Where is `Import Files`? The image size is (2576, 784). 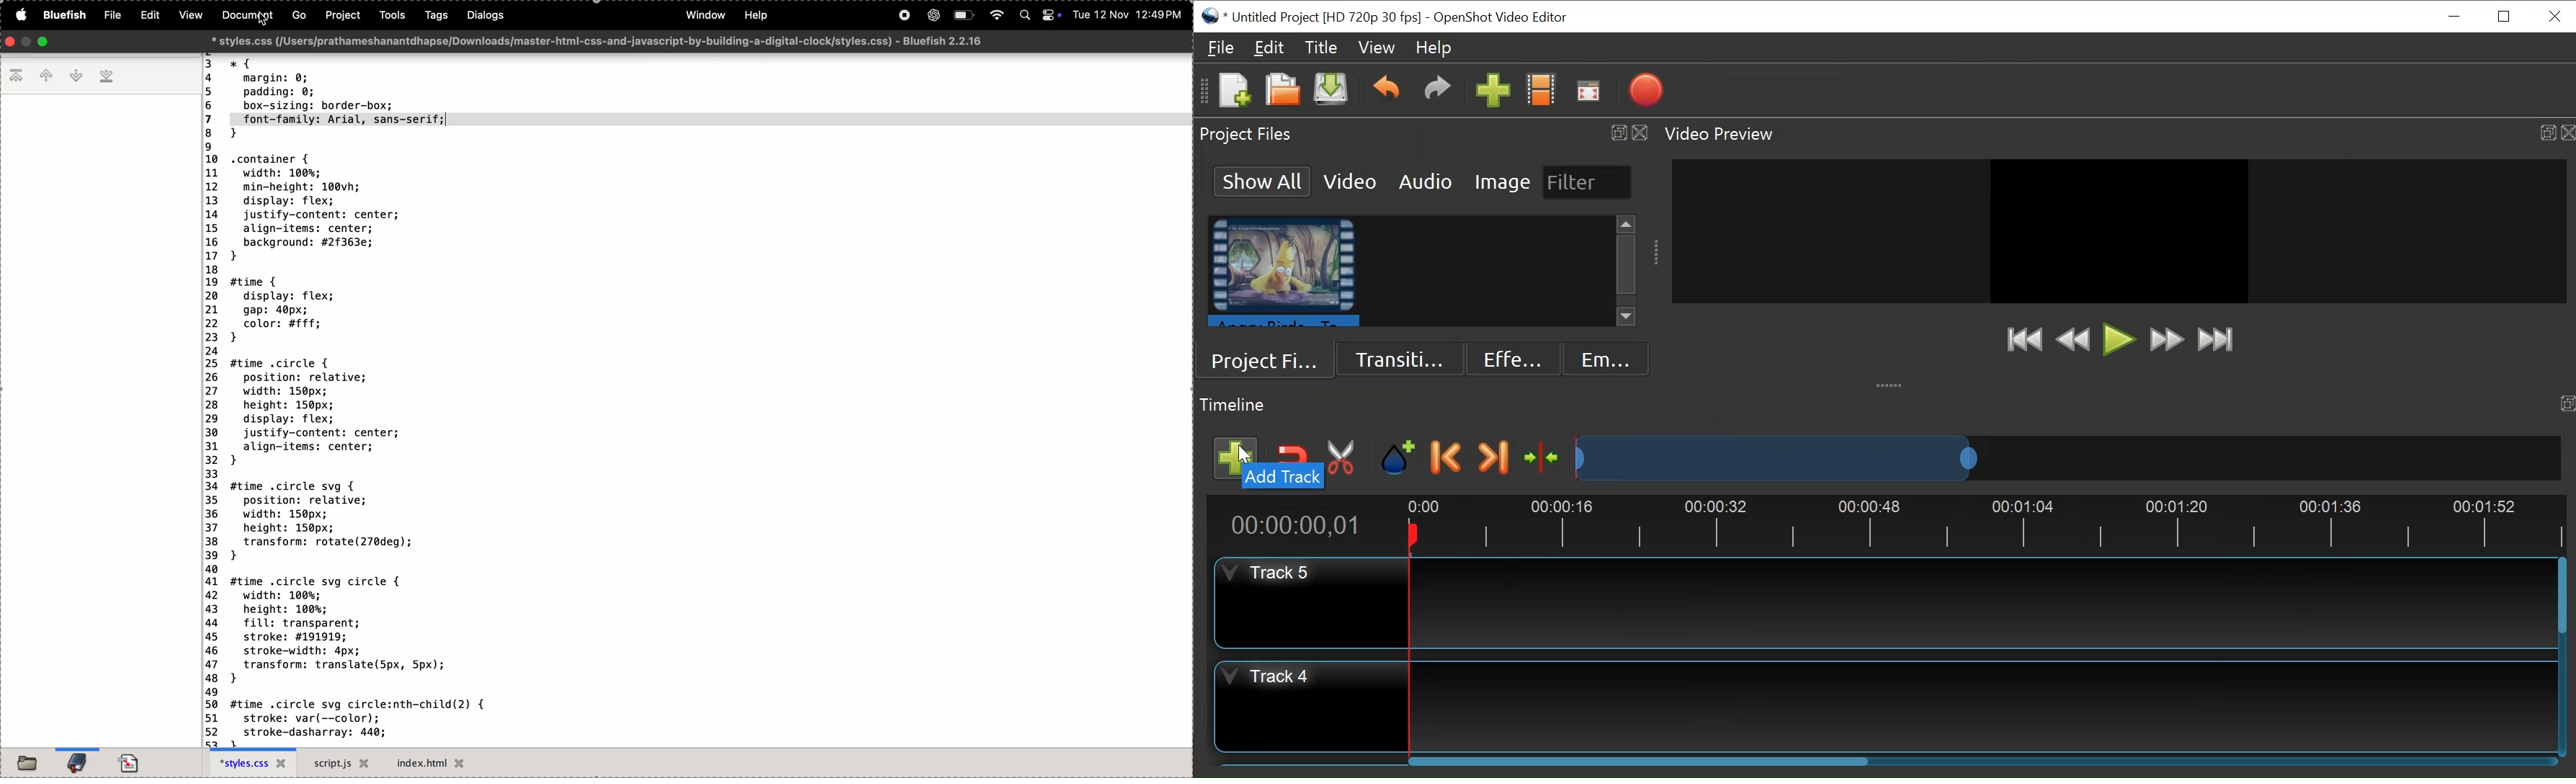
Import Files is located at coordinates (1493, 89).